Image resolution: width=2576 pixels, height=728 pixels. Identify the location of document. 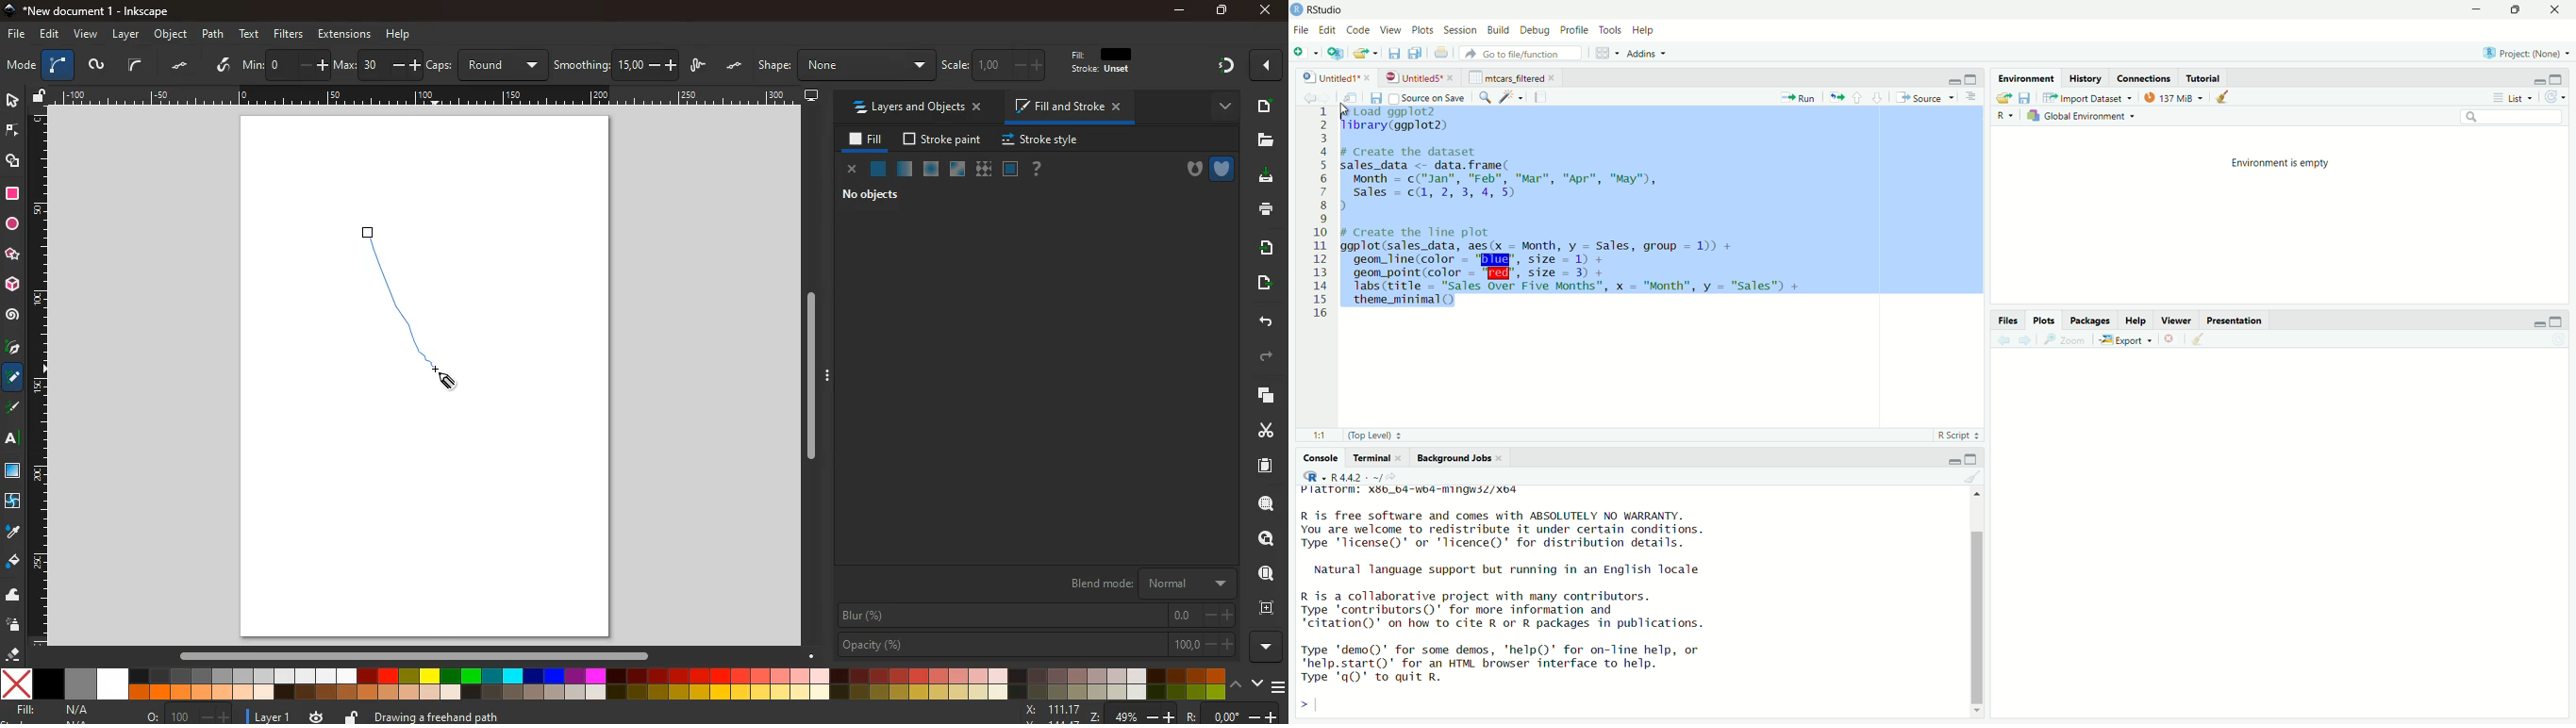
(1263, 106).